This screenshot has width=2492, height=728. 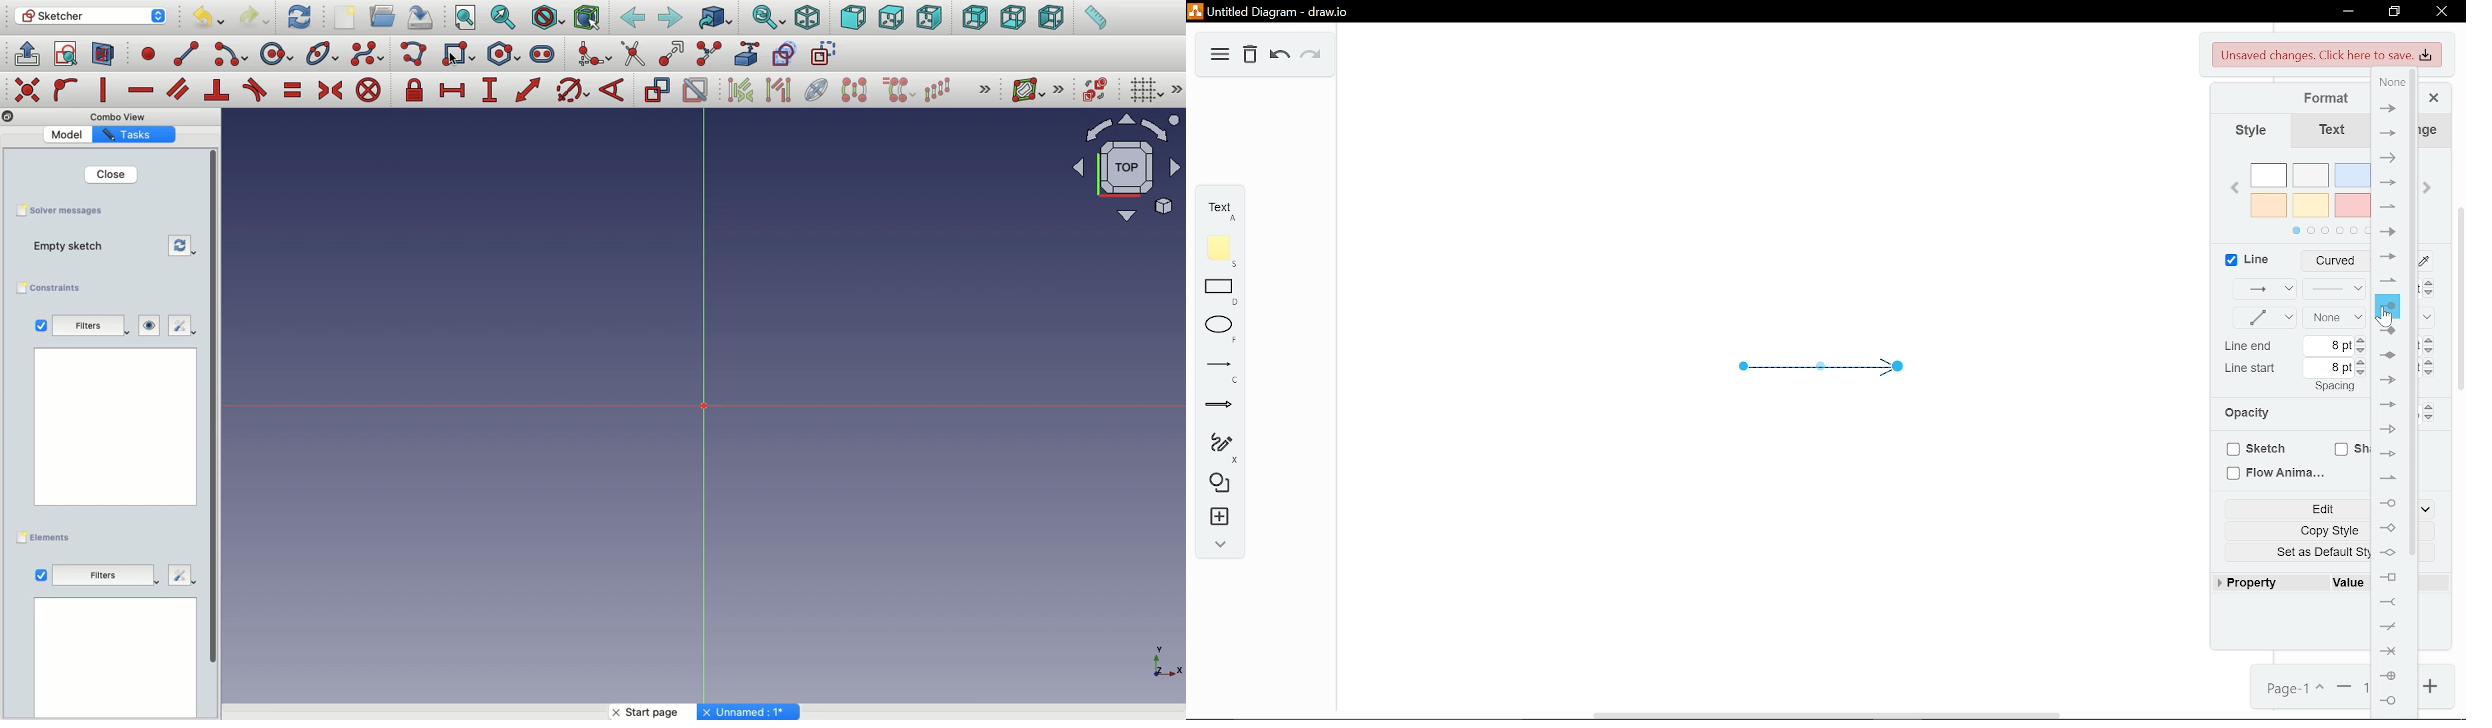 What do you see at coordinates (1219, 485) in the screenshot?
I see `Shapes` at bounding box center [1219, 485].